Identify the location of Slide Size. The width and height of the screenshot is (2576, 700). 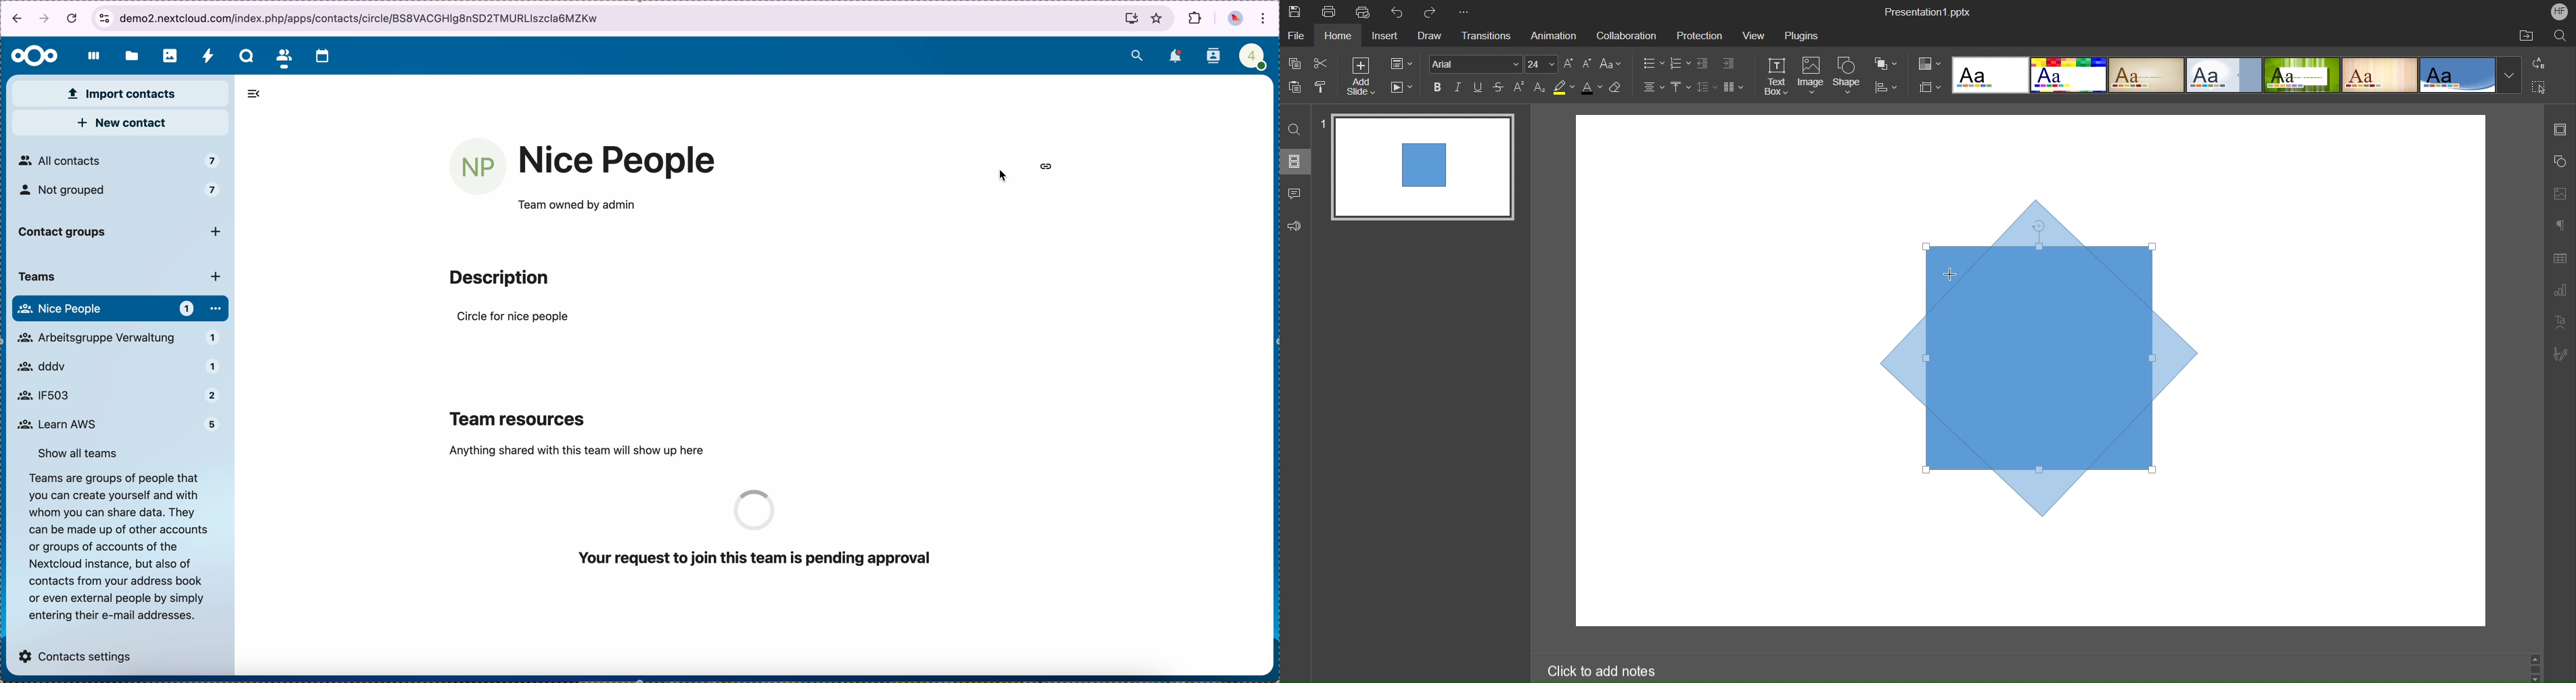
(1928, 87).